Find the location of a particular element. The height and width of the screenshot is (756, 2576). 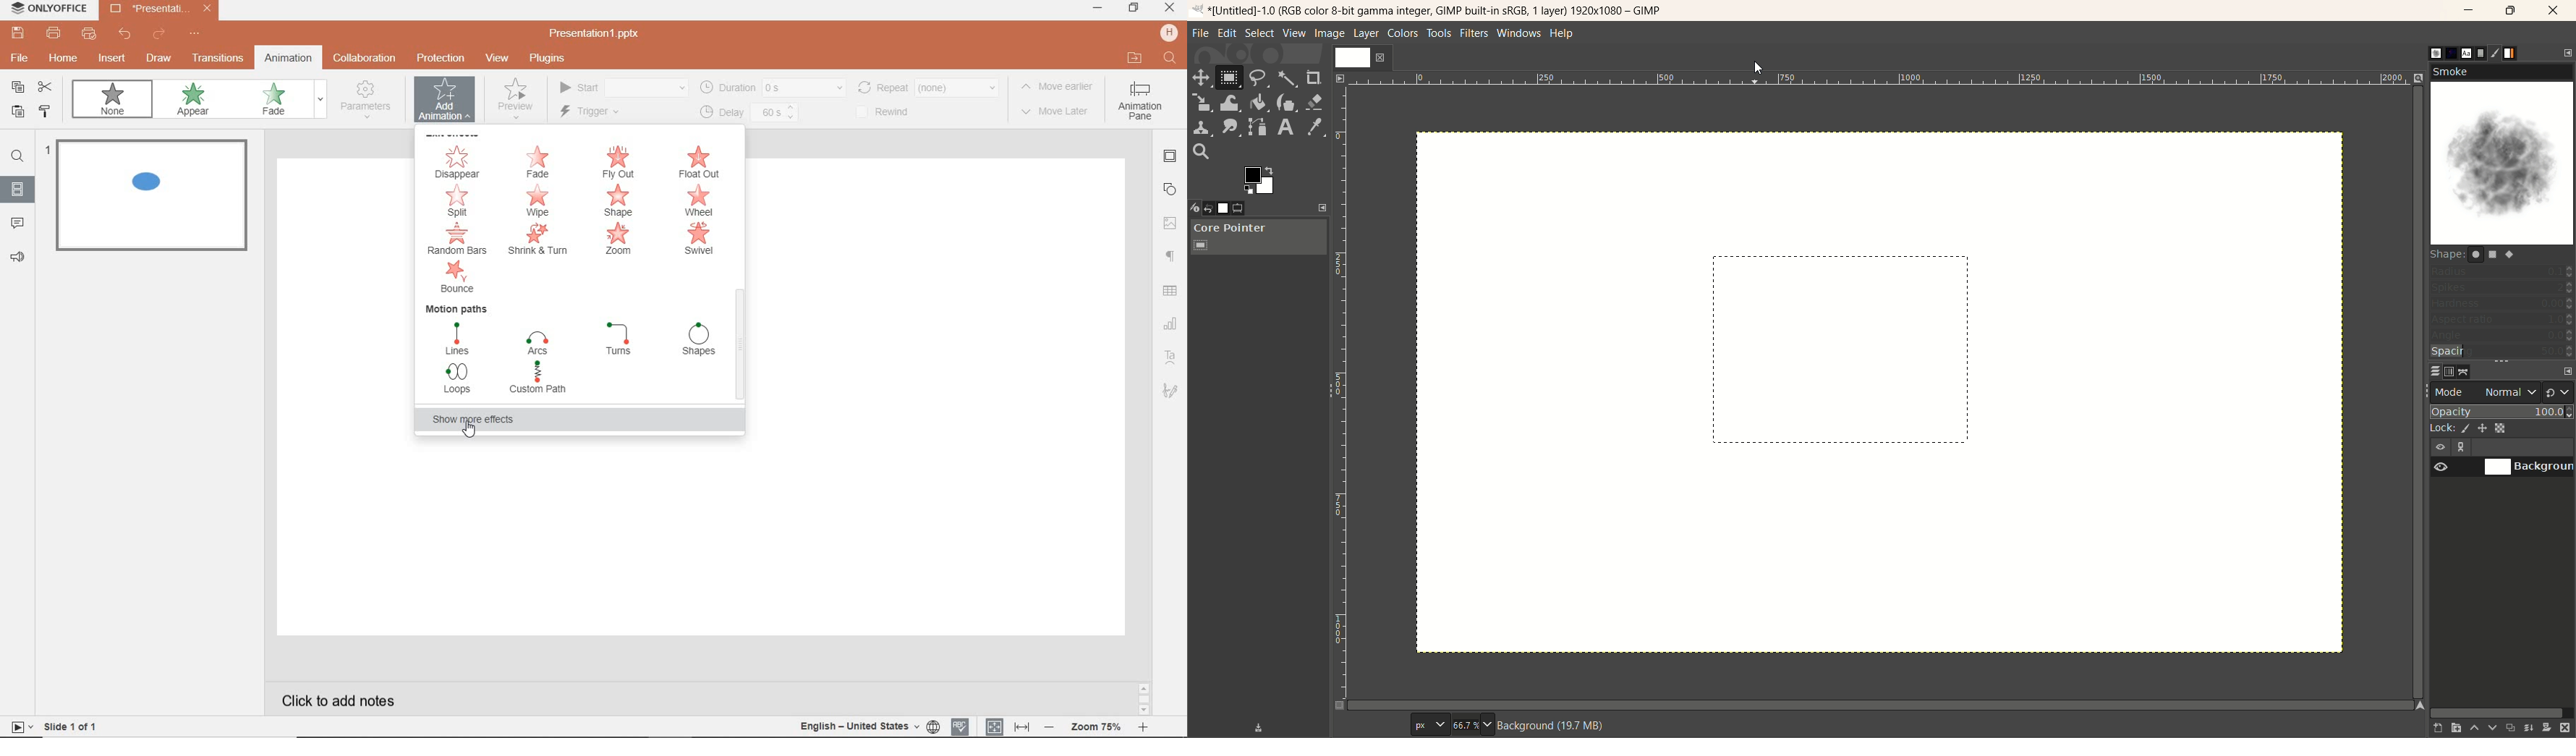

Animation pane is located at coordinates (1140, 102).